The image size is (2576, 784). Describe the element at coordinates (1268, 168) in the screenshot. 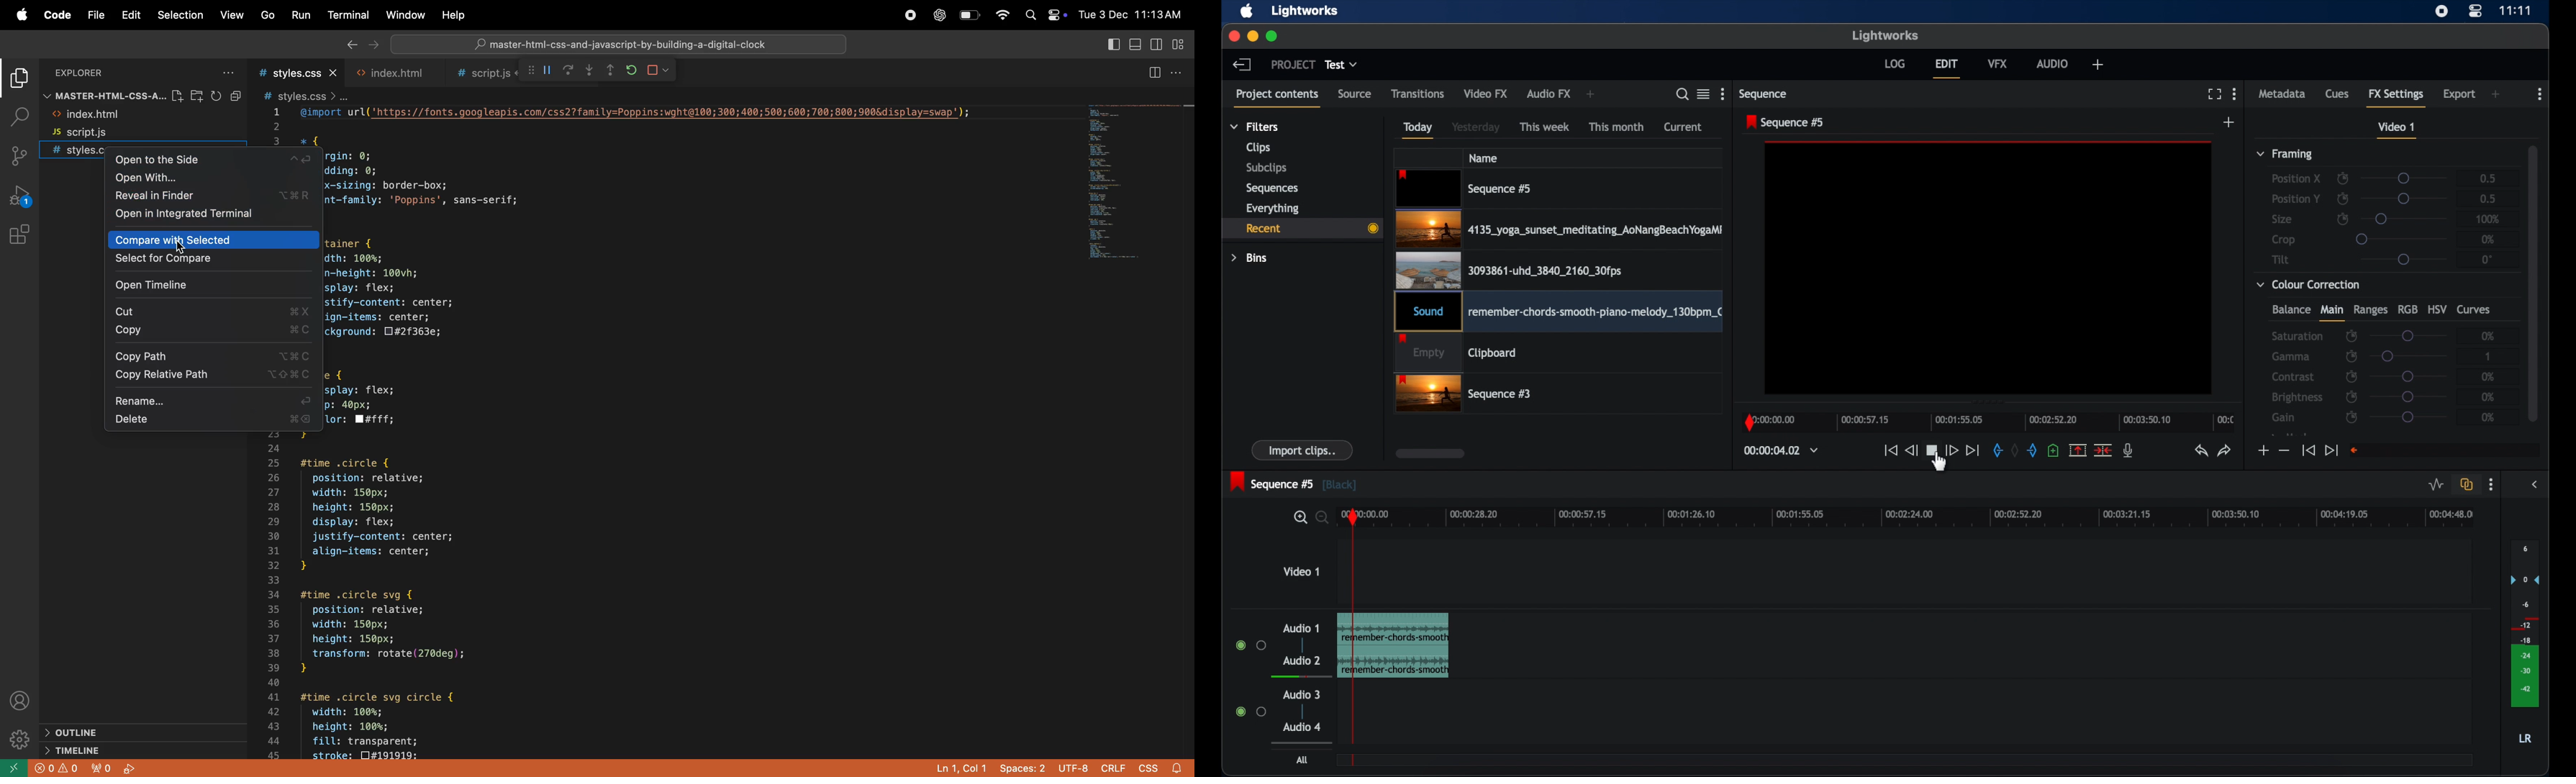

I see `subclips` at that location.